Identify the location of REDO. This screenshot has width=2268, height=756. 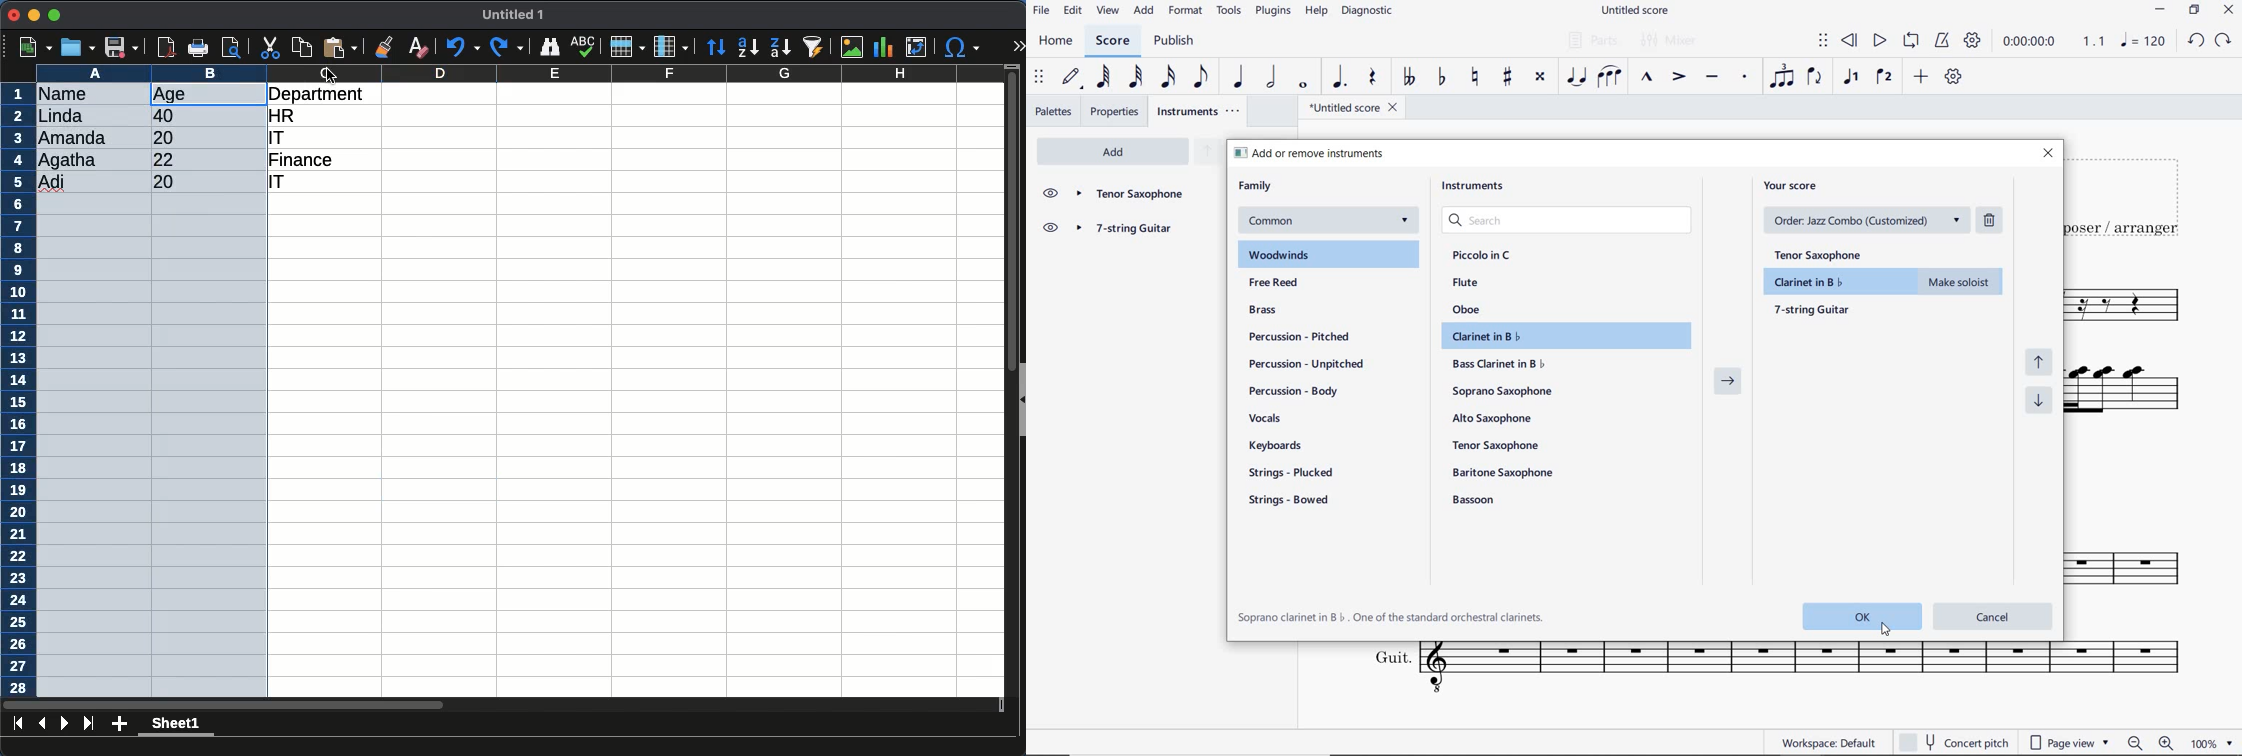
(2222, 41).